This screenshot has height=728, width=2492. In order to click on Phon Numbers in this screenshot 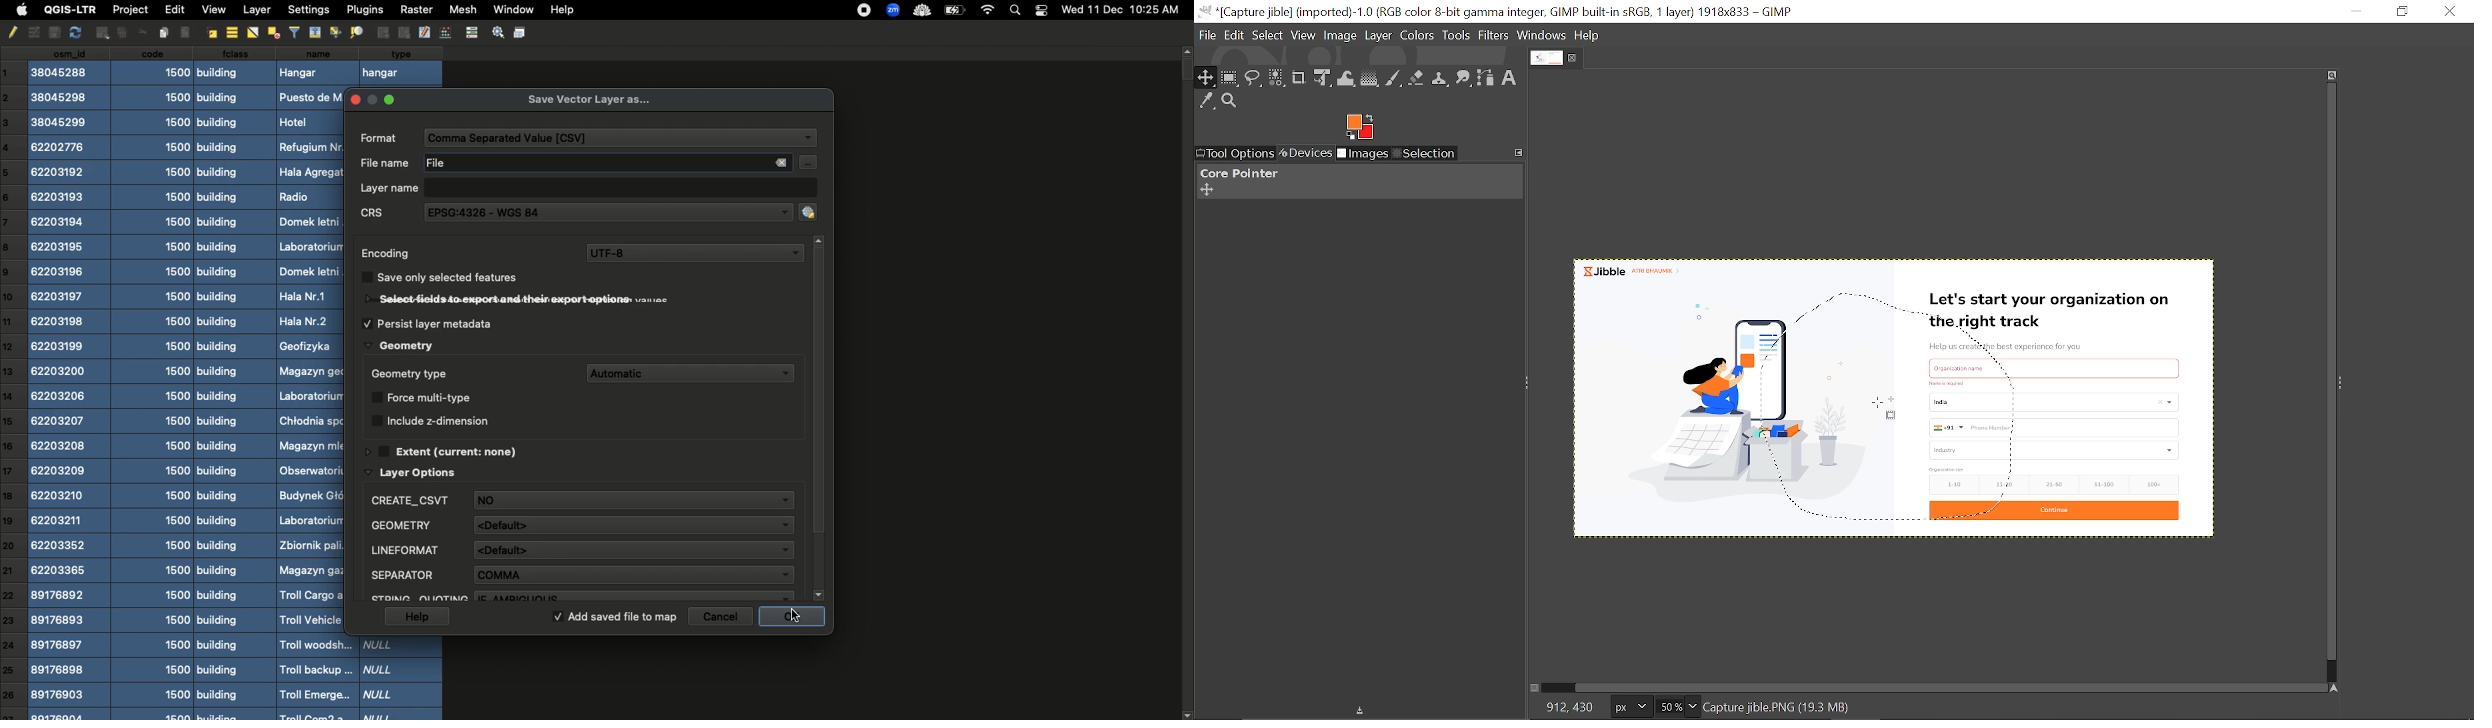, I will do `click(2055, 428)`.